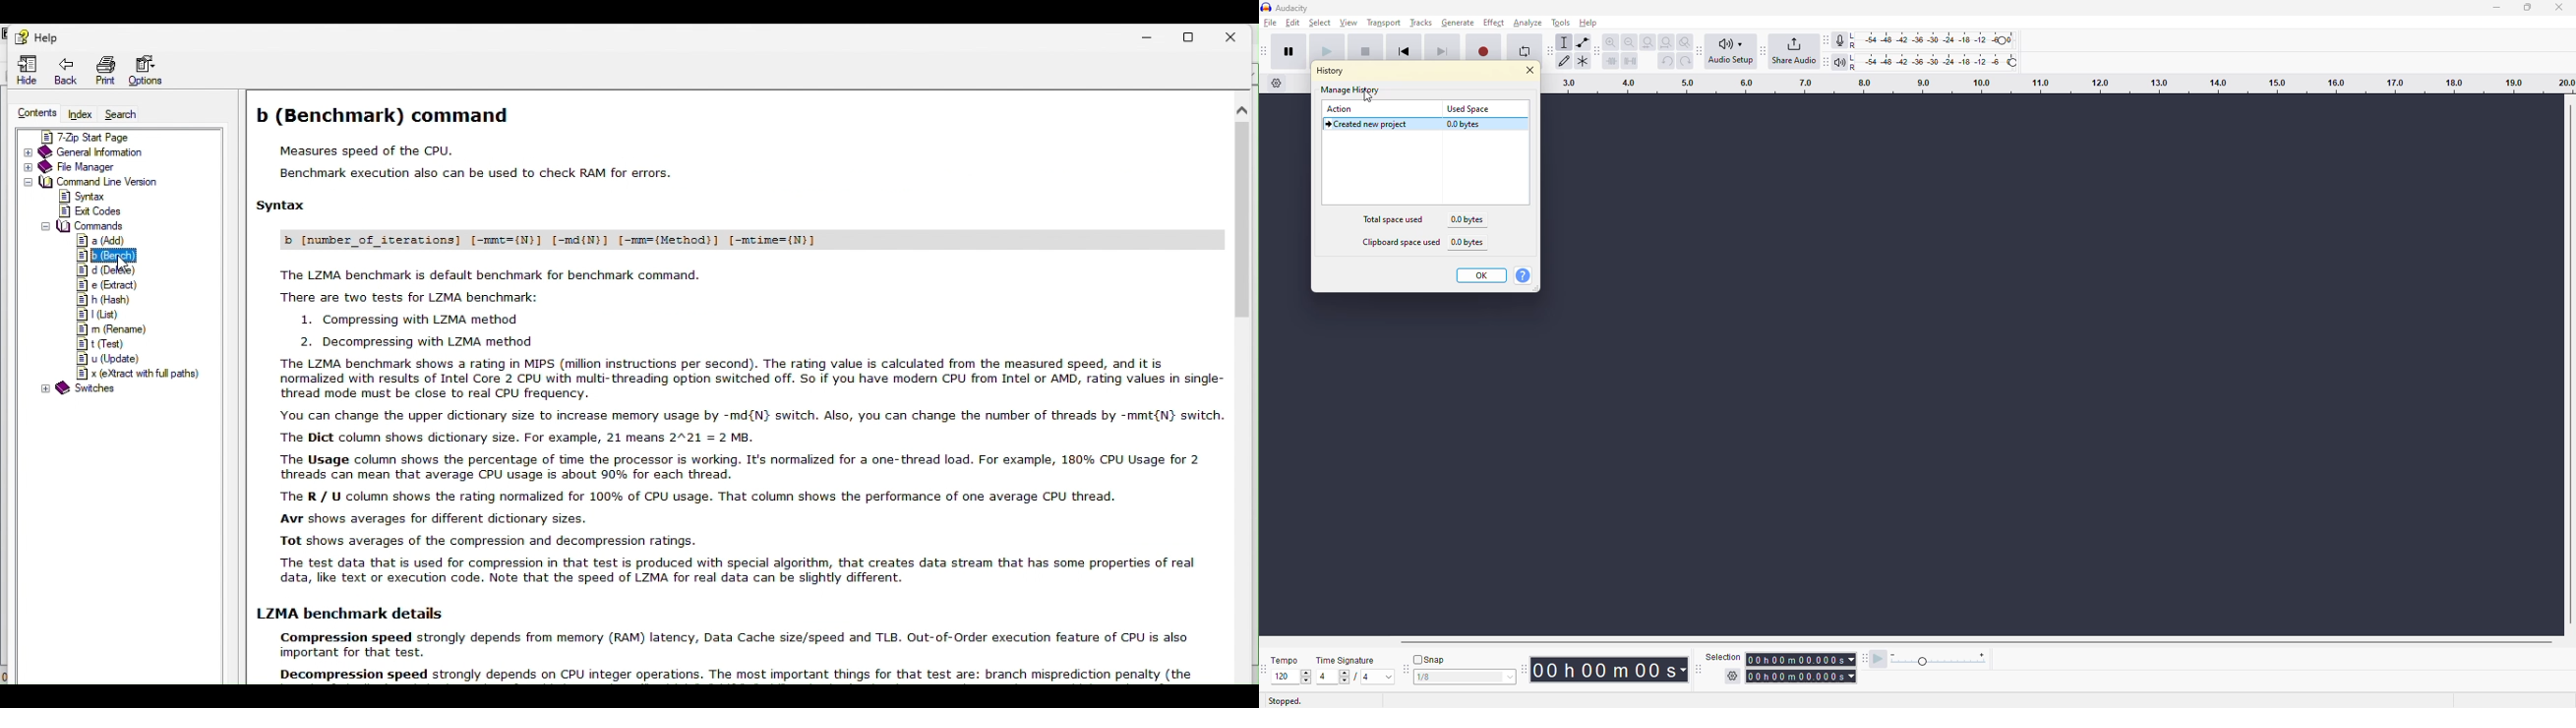 Image resolution: width=2576 pixels, height=728 pixels. What do you see at coordinates (106, 285) in the screenshot?
I see `e` at bounding box center [106, 285].